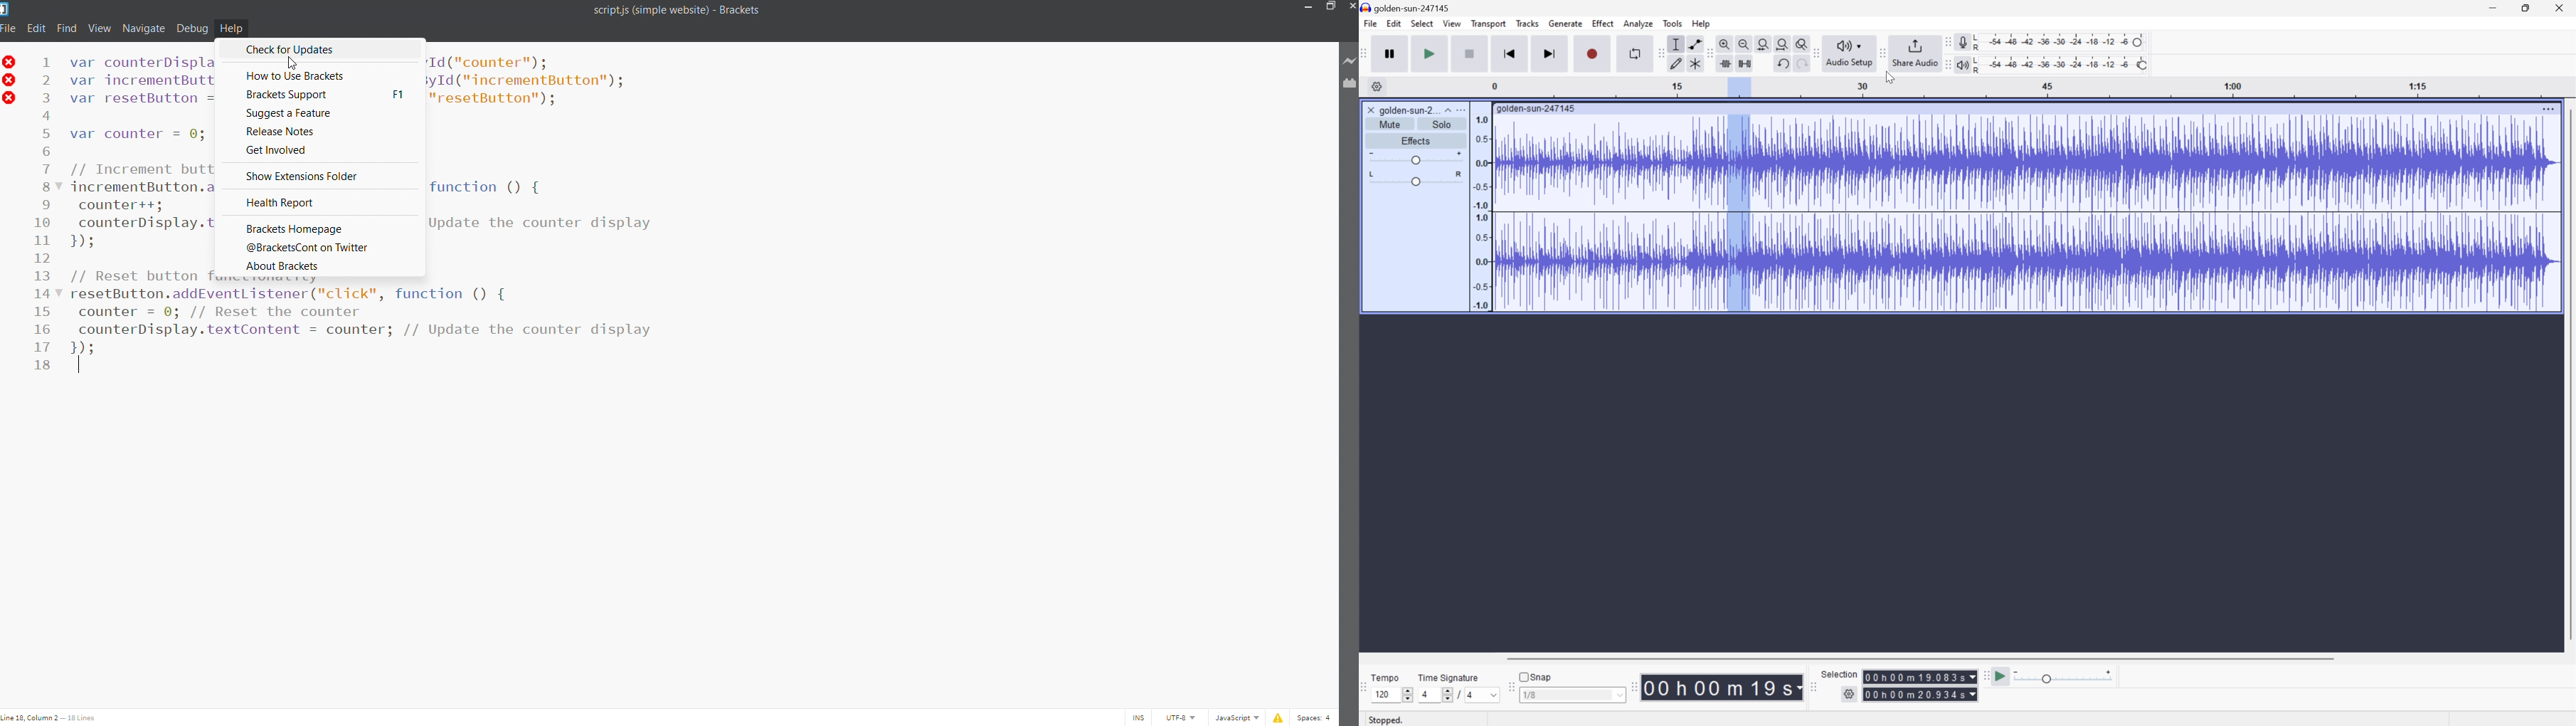 The height and width of the screenshot is (728, 2576). What do you see at coordinates (1181, 717) in the screenshot?
I see `encoding` at bounding box center [1181, 717].